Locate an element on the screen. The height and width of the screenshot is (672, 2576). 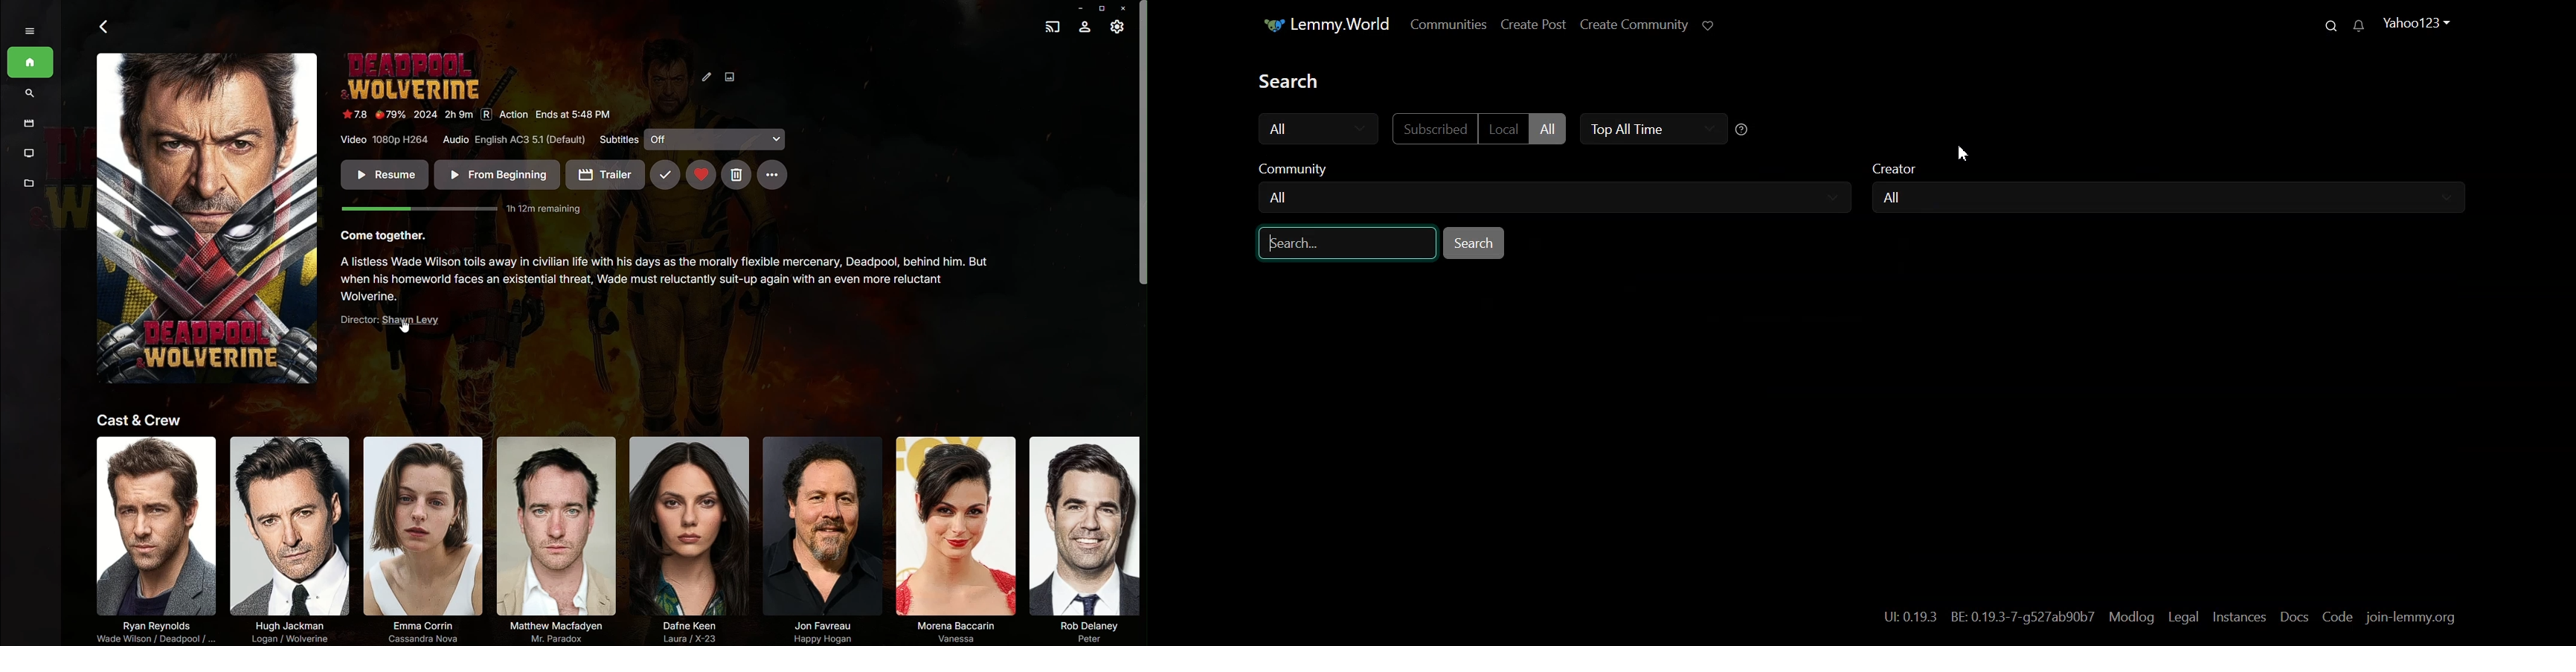
Synopsis is located at coordinates (667, 281).